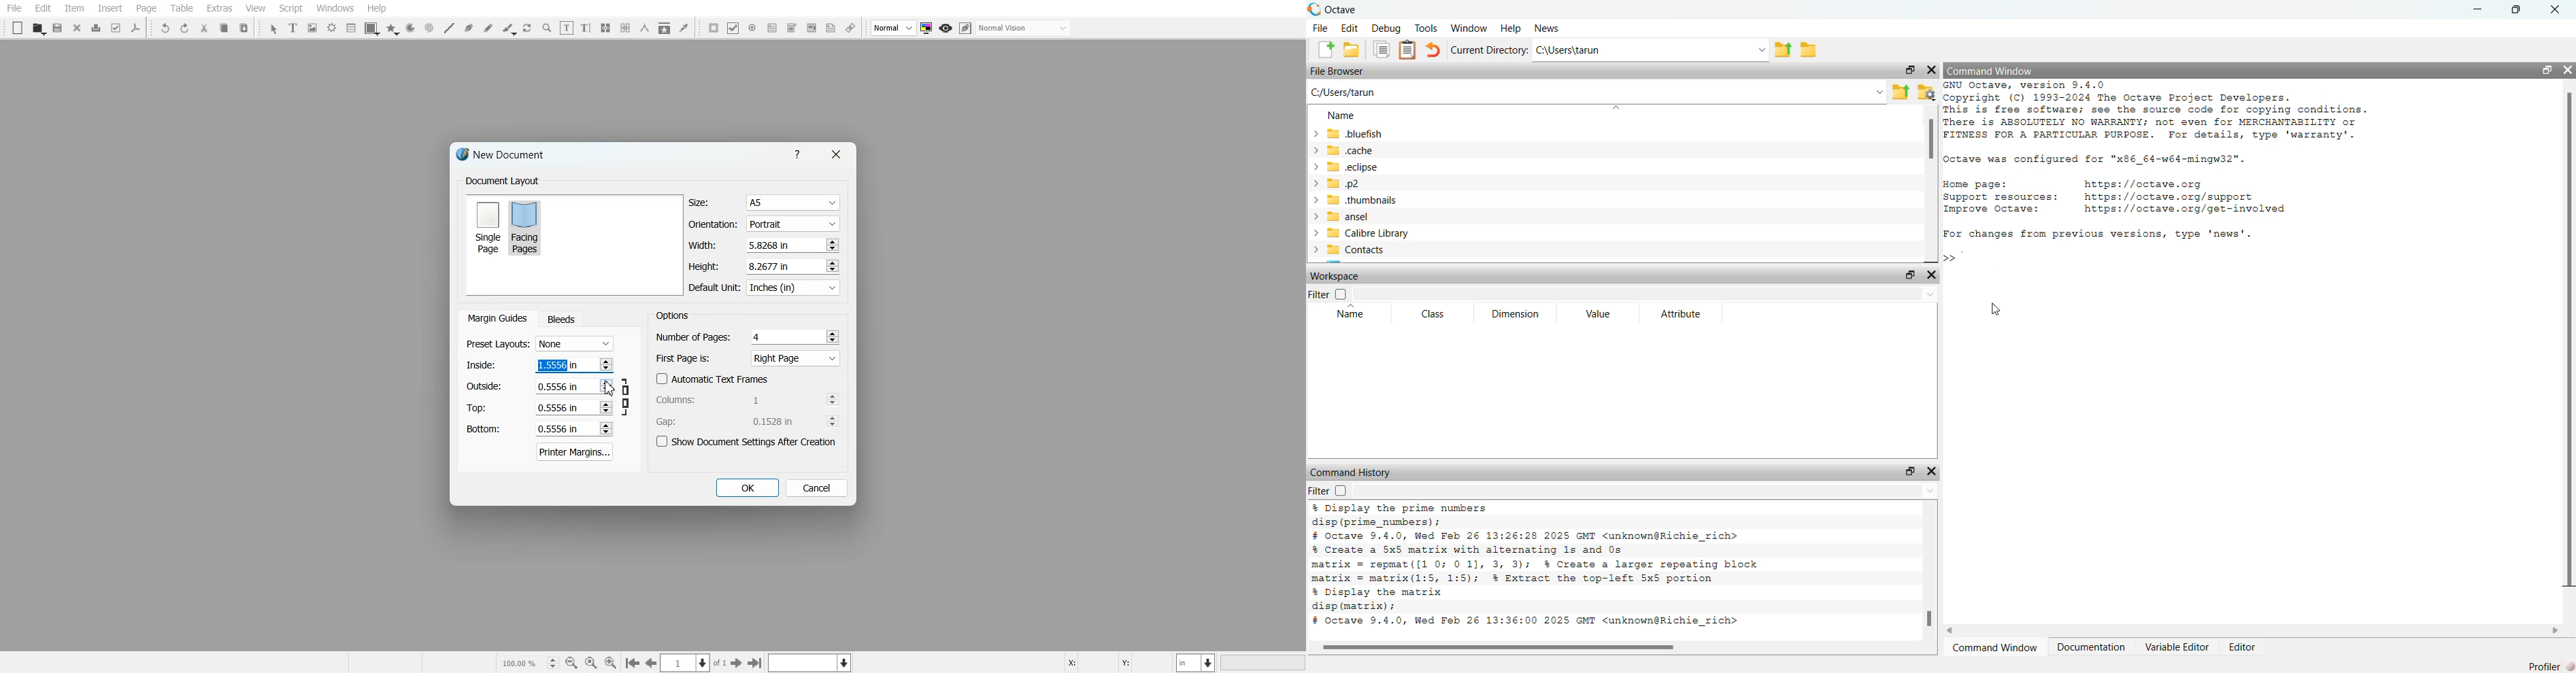 The width and height of the screenshot is (2576, 700). Describe the element at coordinates (539, 407) in the screenshot. I see `Top margin adjuster` at that location.